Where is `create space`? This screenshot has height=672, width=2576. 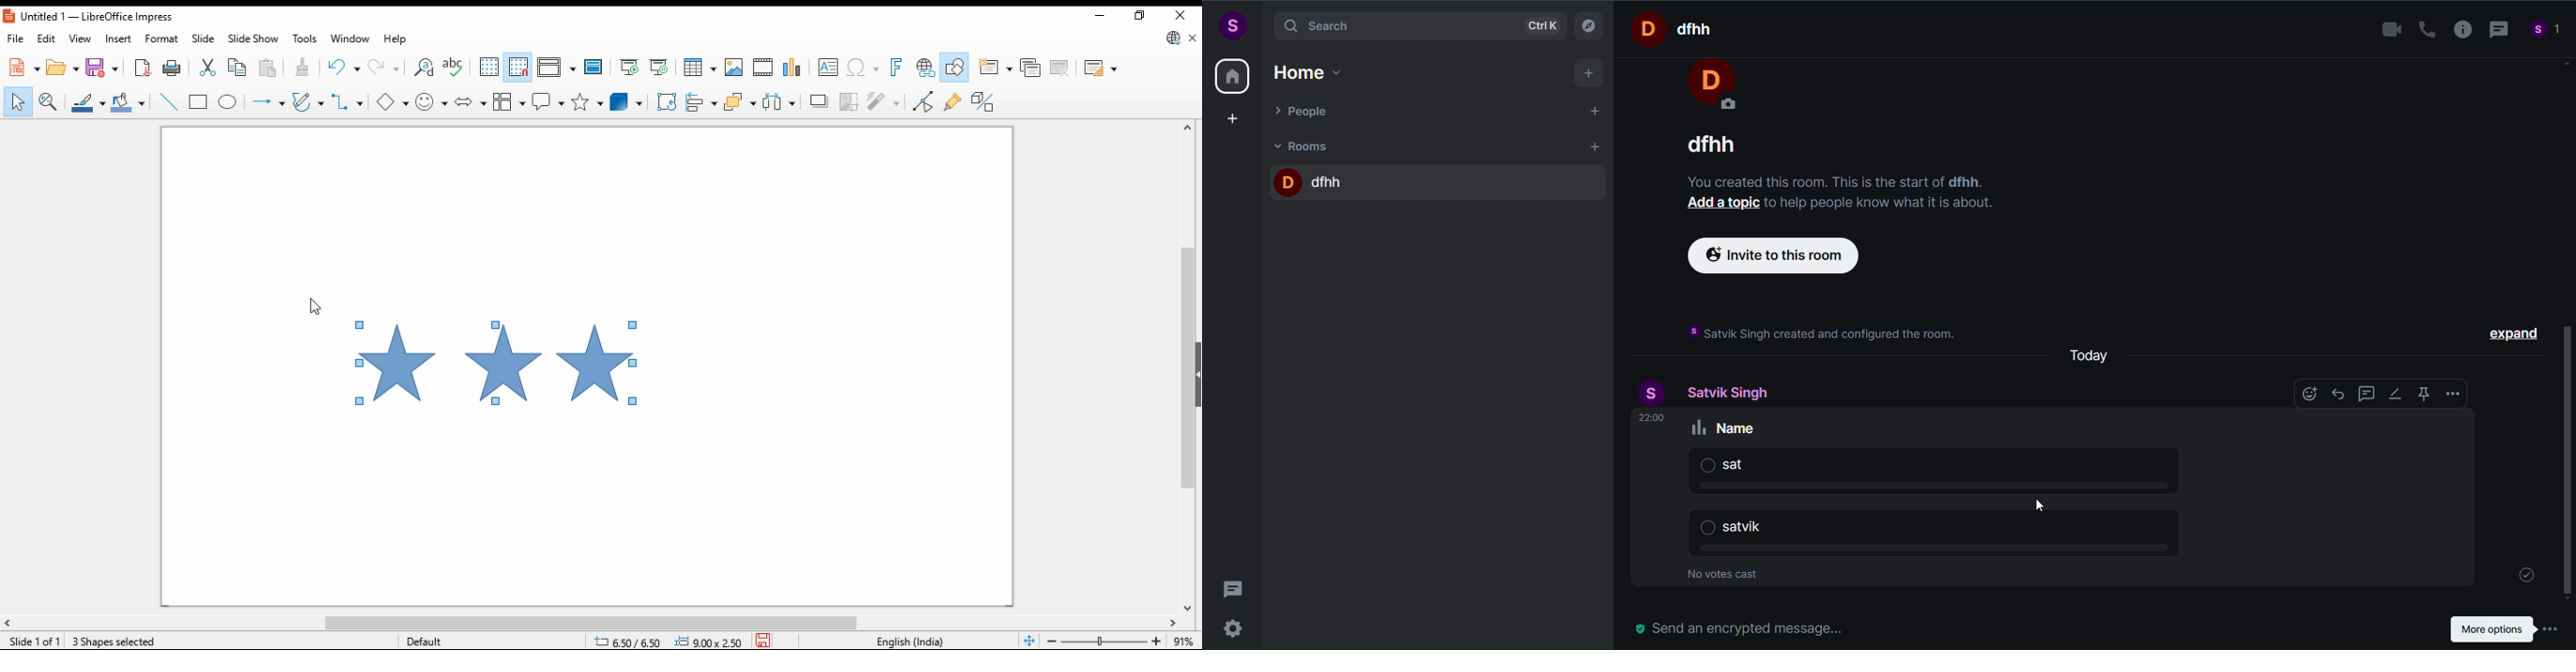
create space is located at coordinates (1233, 118).